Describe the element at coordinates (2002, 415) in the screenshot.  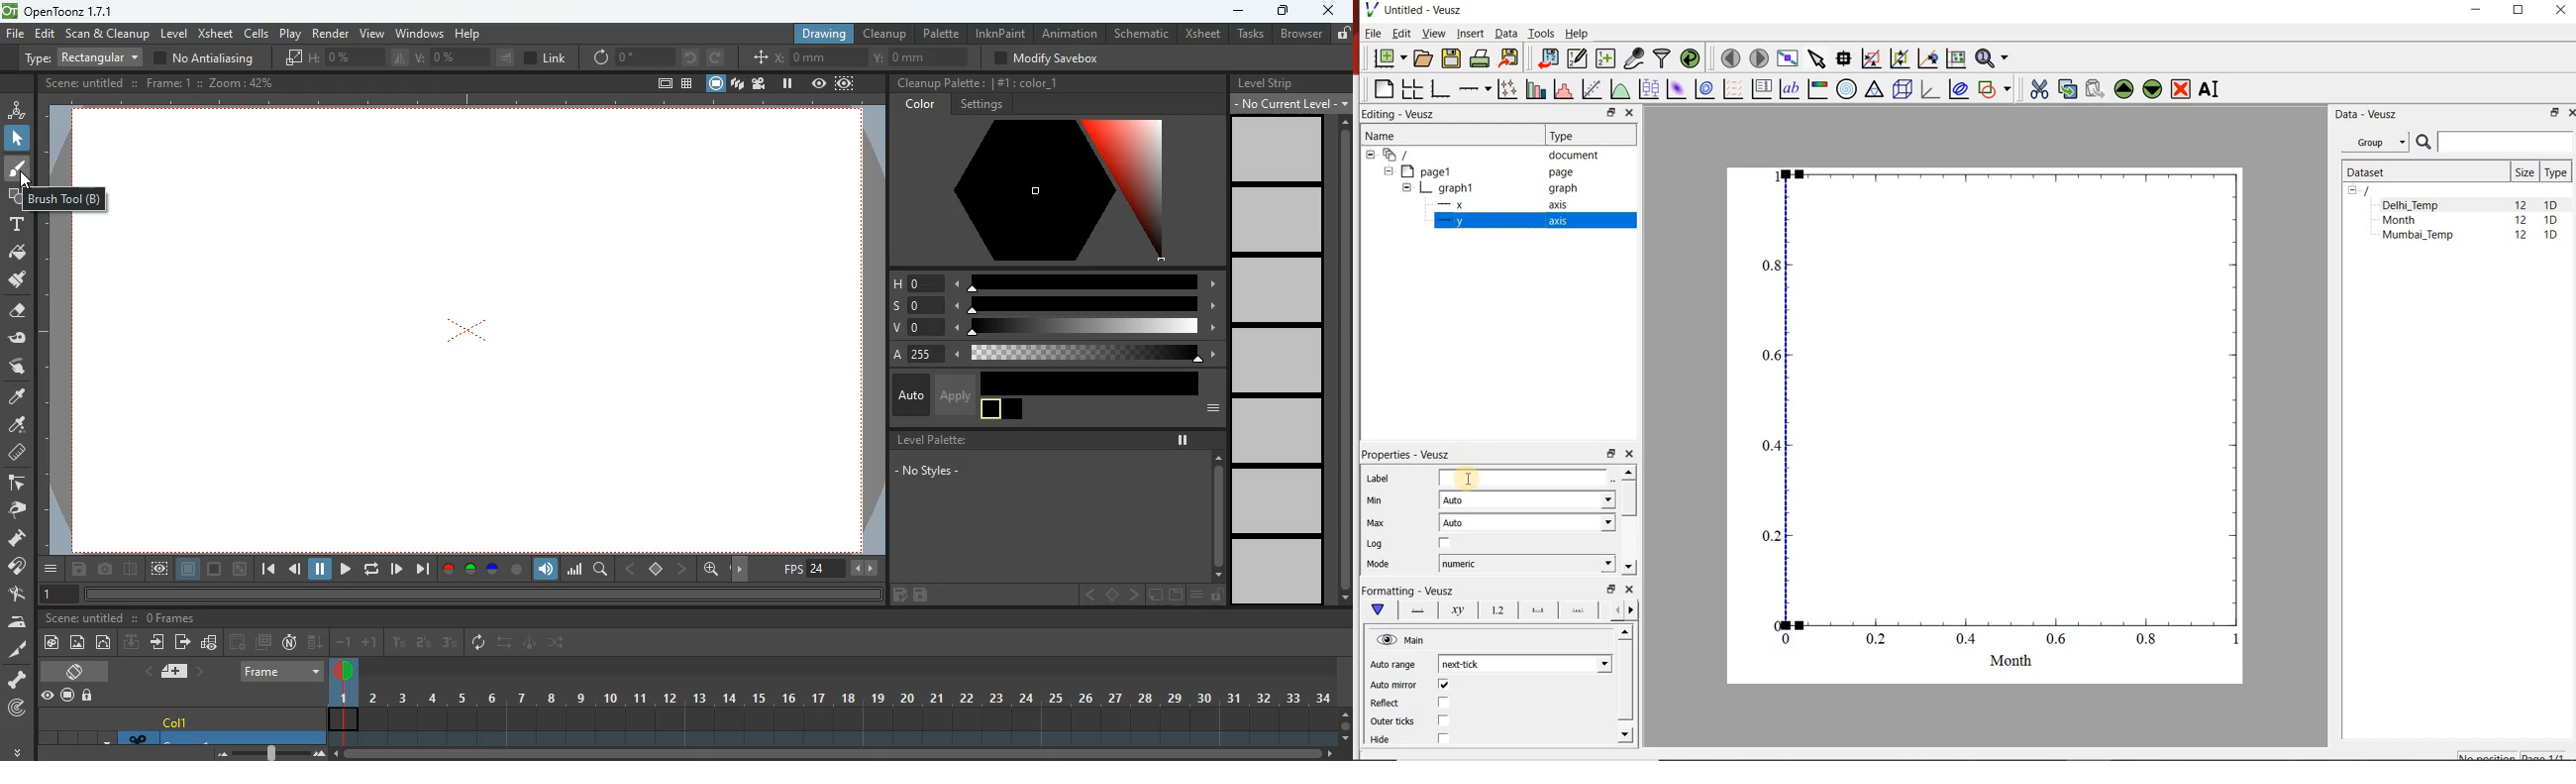
I see `graph1` at that location.